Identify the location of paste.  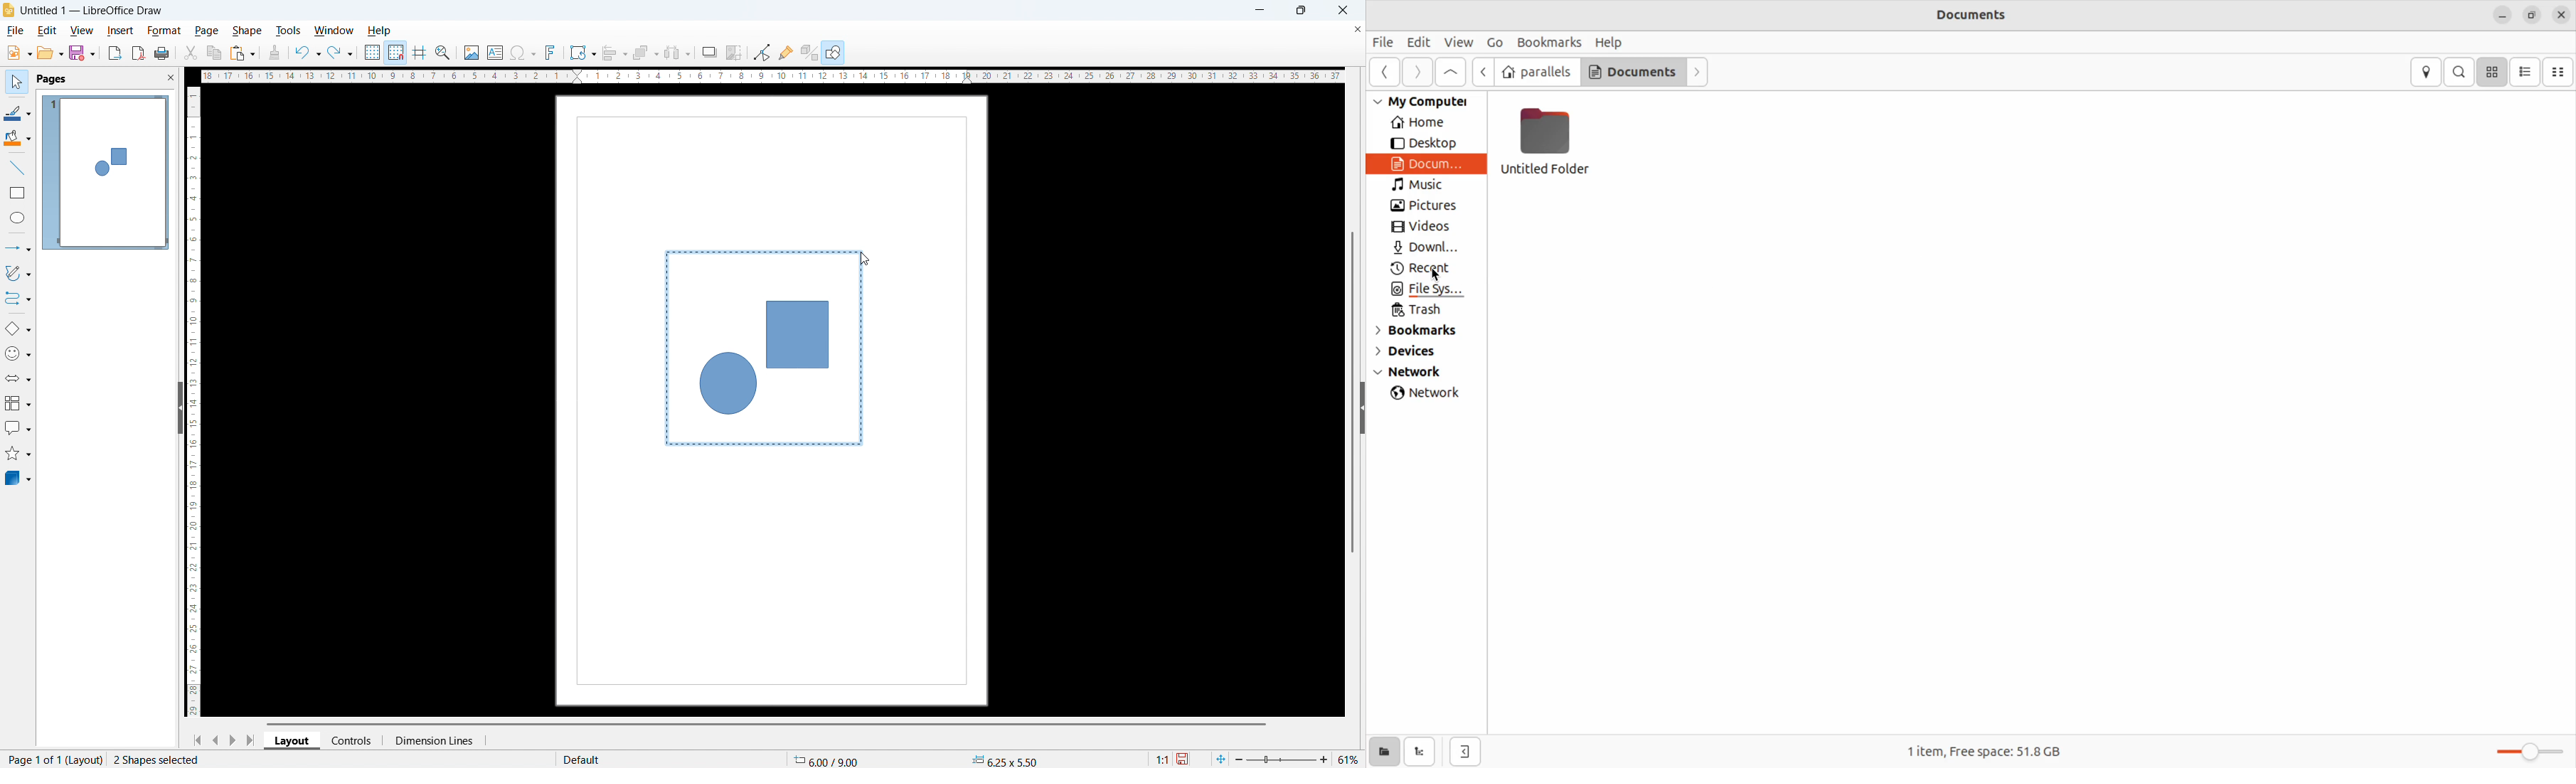
(244, 53).